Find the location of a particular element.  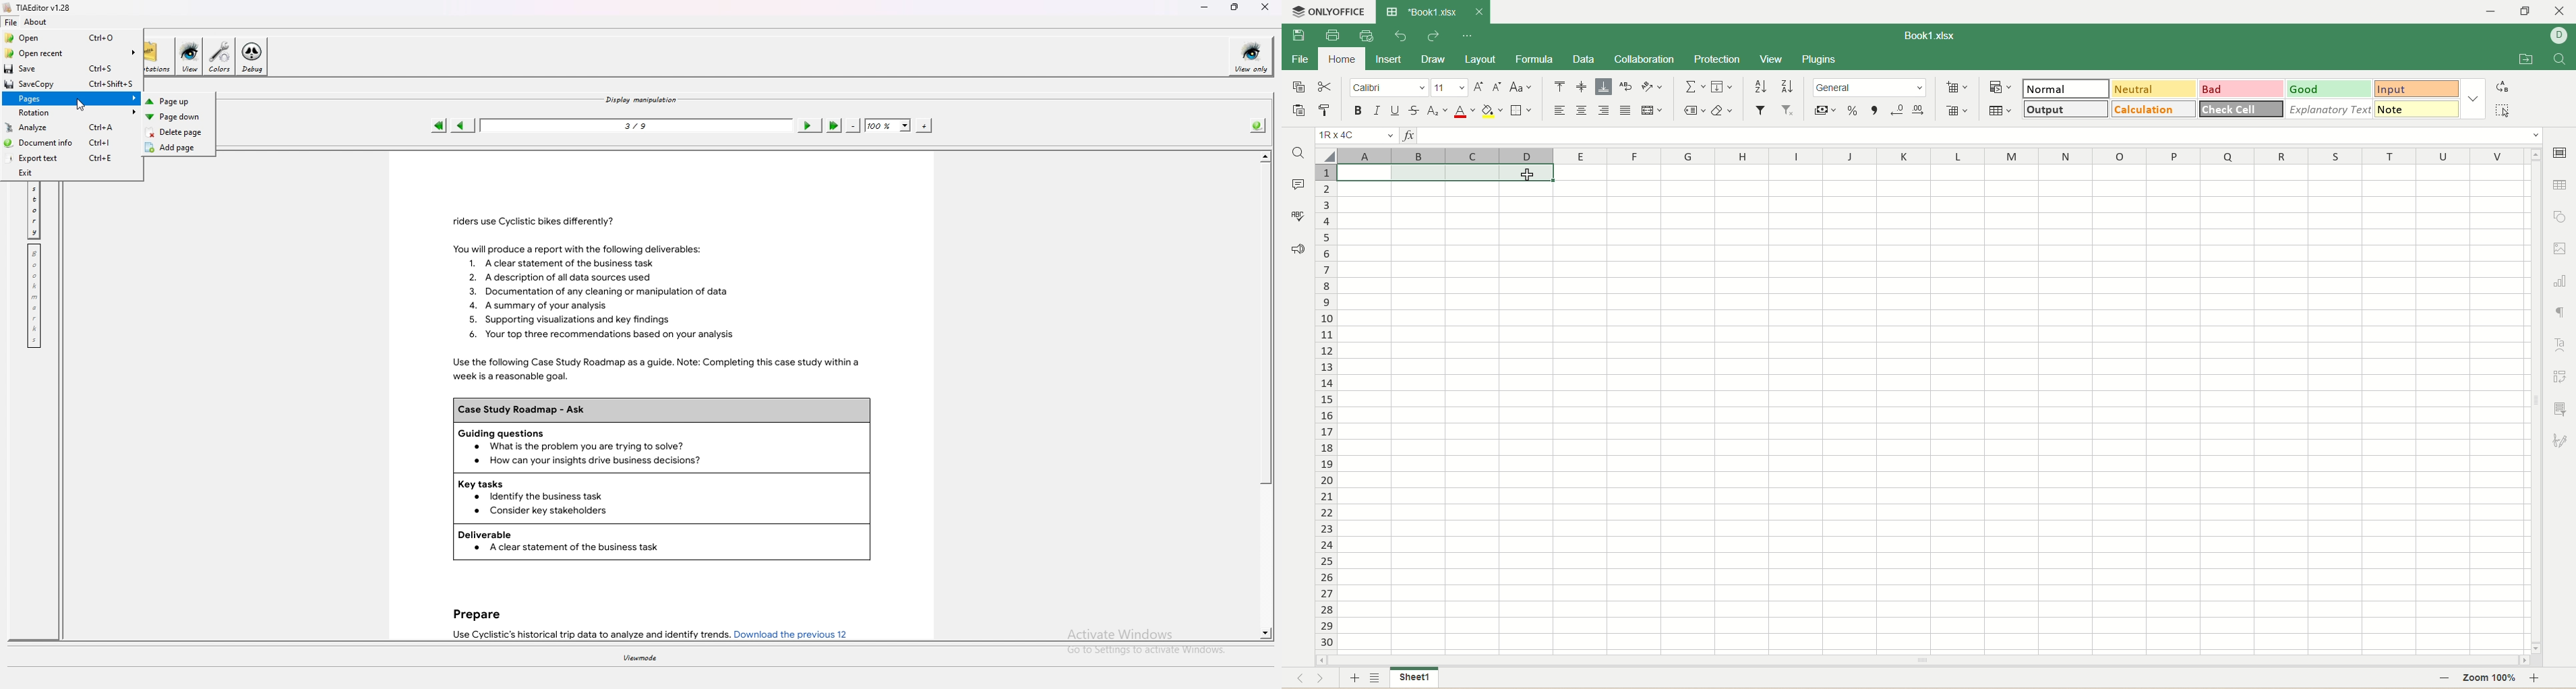

bold is located at coordinates (1358, 110).